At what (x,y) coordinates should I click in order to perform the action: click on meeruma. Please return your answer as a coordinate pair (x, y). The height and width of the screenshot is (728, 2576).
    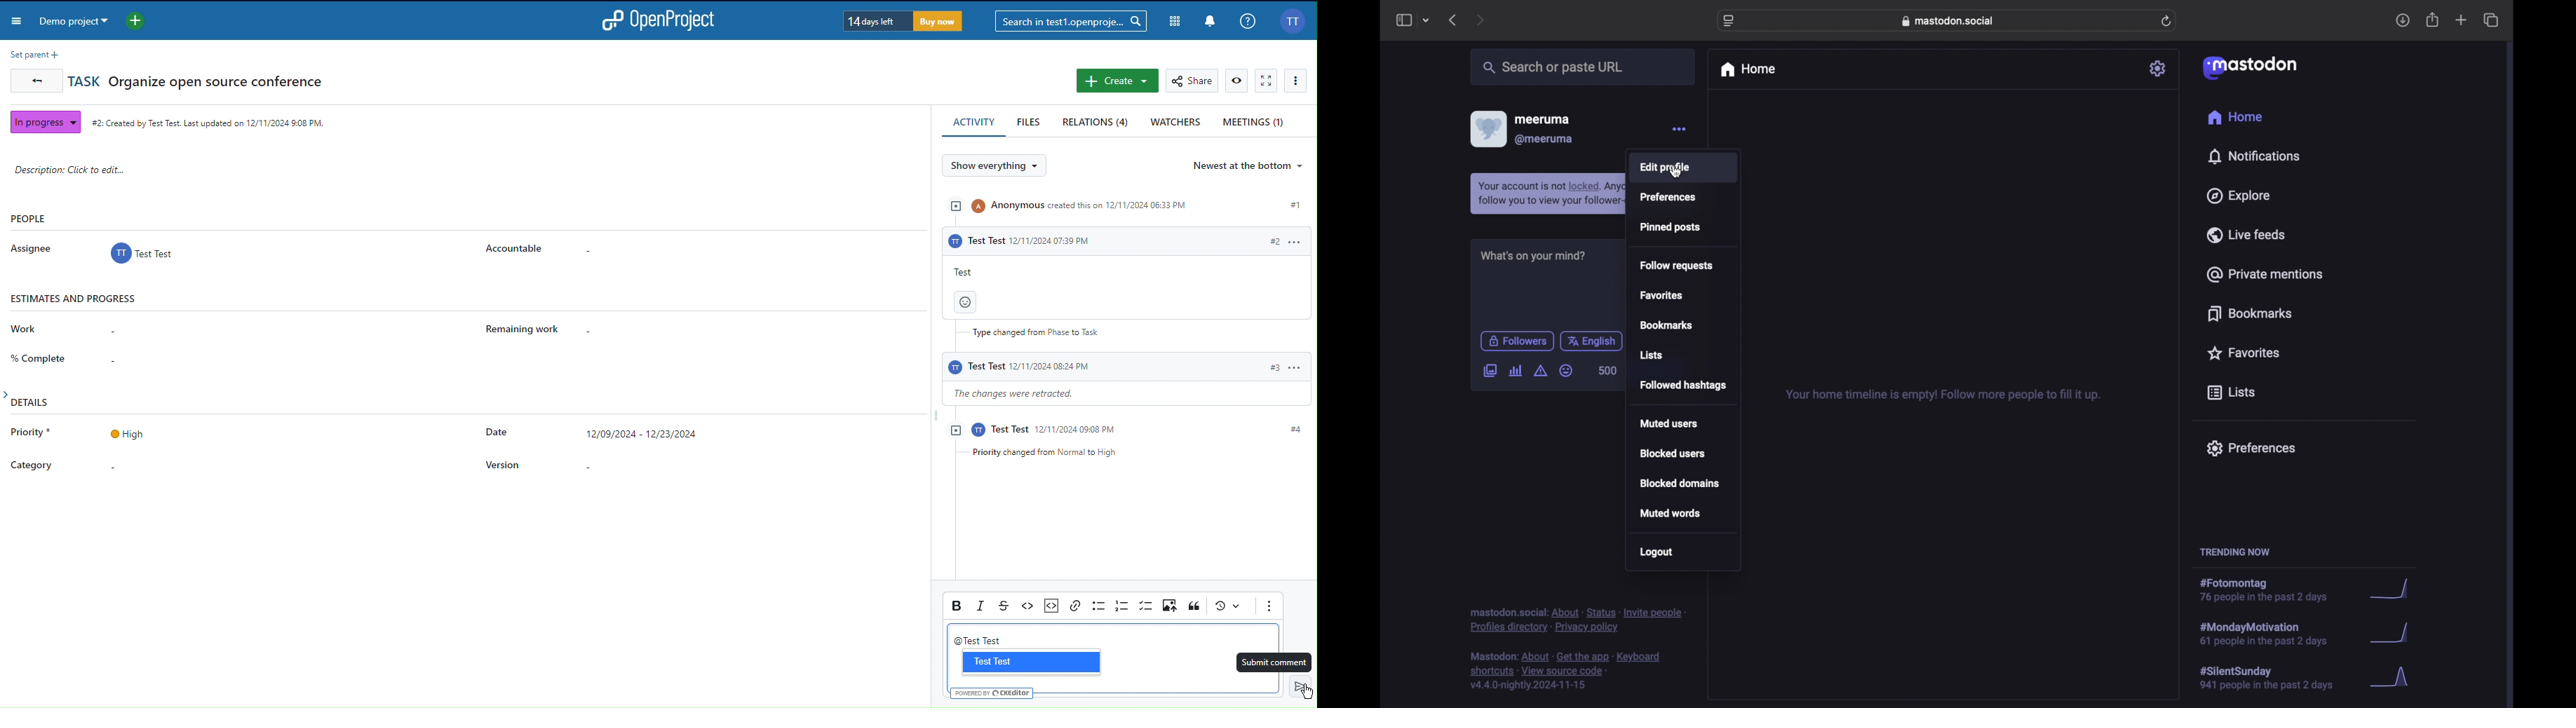
    Looking at the image, I should click on (1542, 119).